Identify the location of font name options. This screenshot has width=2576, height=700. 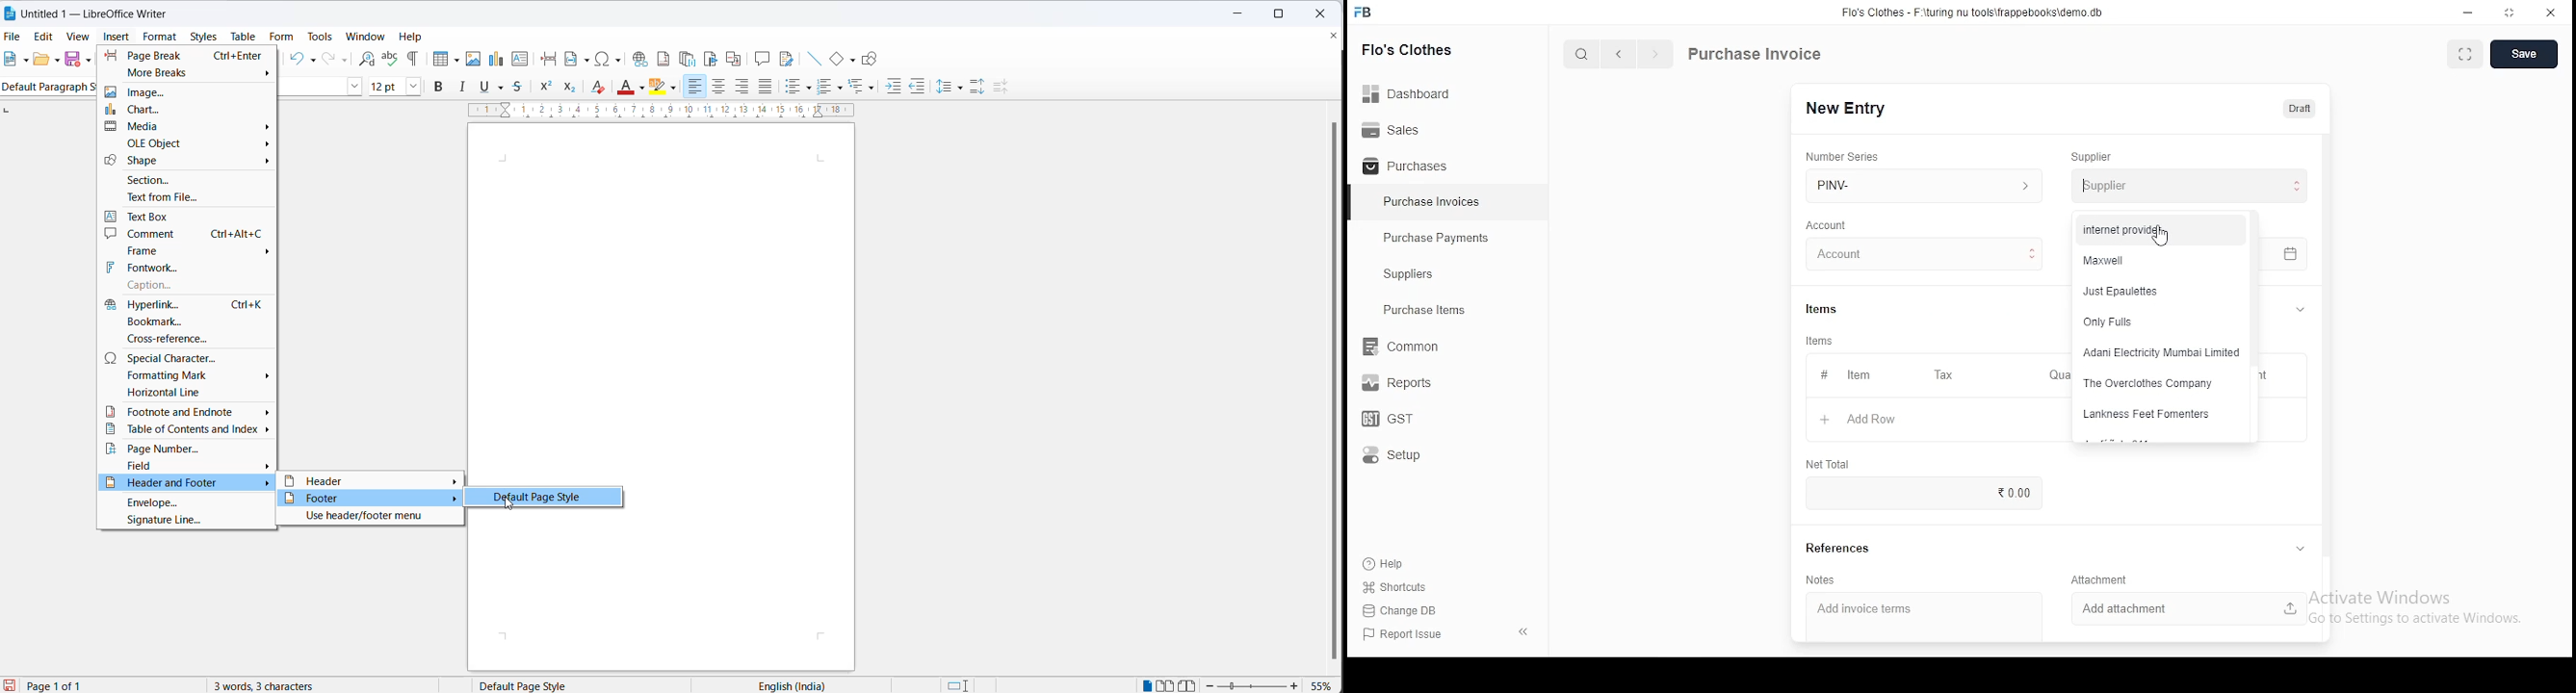
(353, 87).